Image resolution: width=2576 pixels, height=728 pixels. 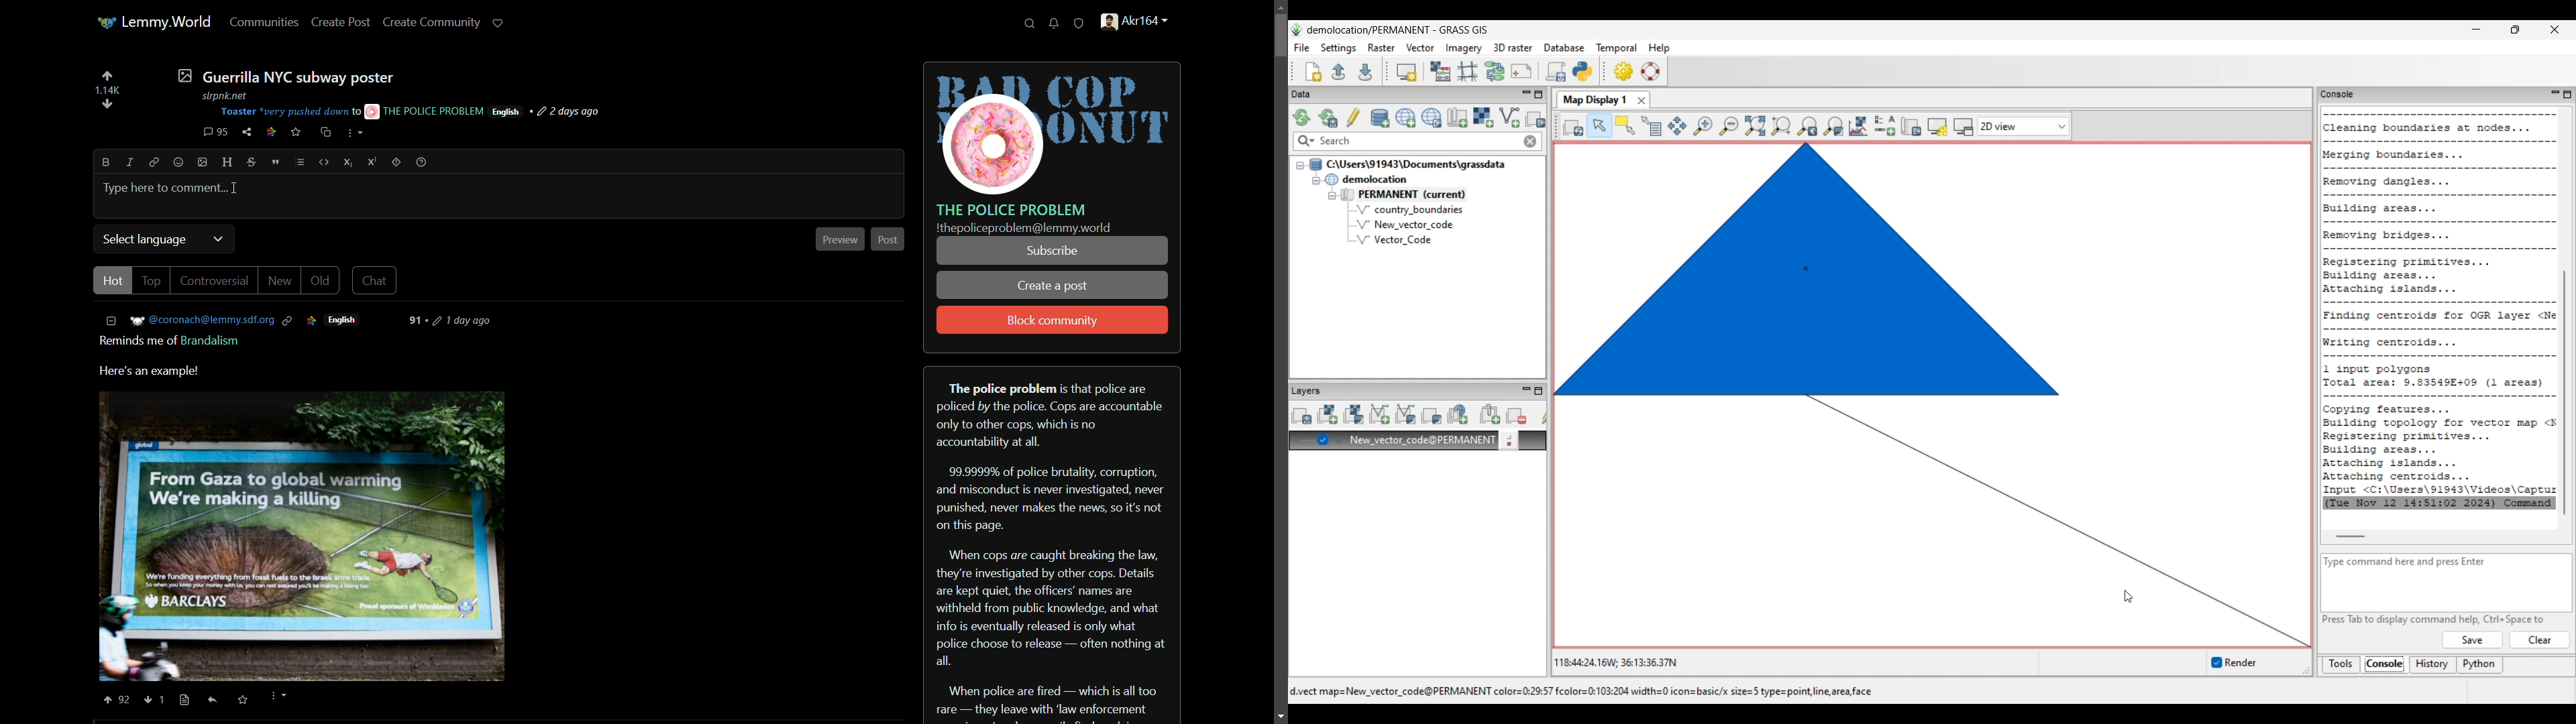 I want to click on new, so click(x=279, y=280).